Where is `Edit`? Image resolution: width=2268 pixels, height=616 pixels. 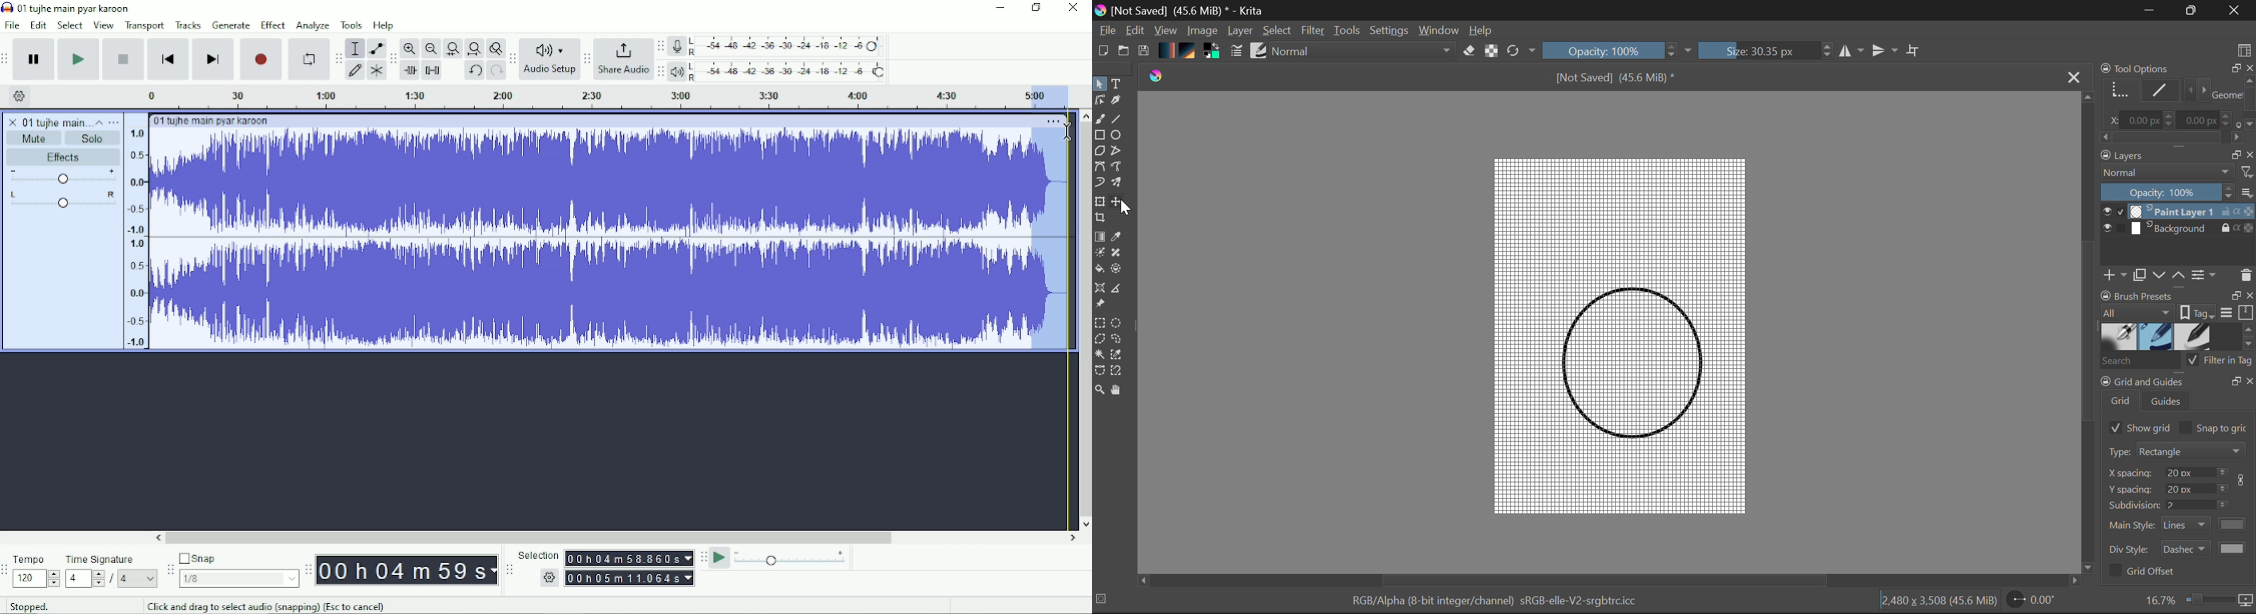 Edit is located at coordinates (1136, 31).